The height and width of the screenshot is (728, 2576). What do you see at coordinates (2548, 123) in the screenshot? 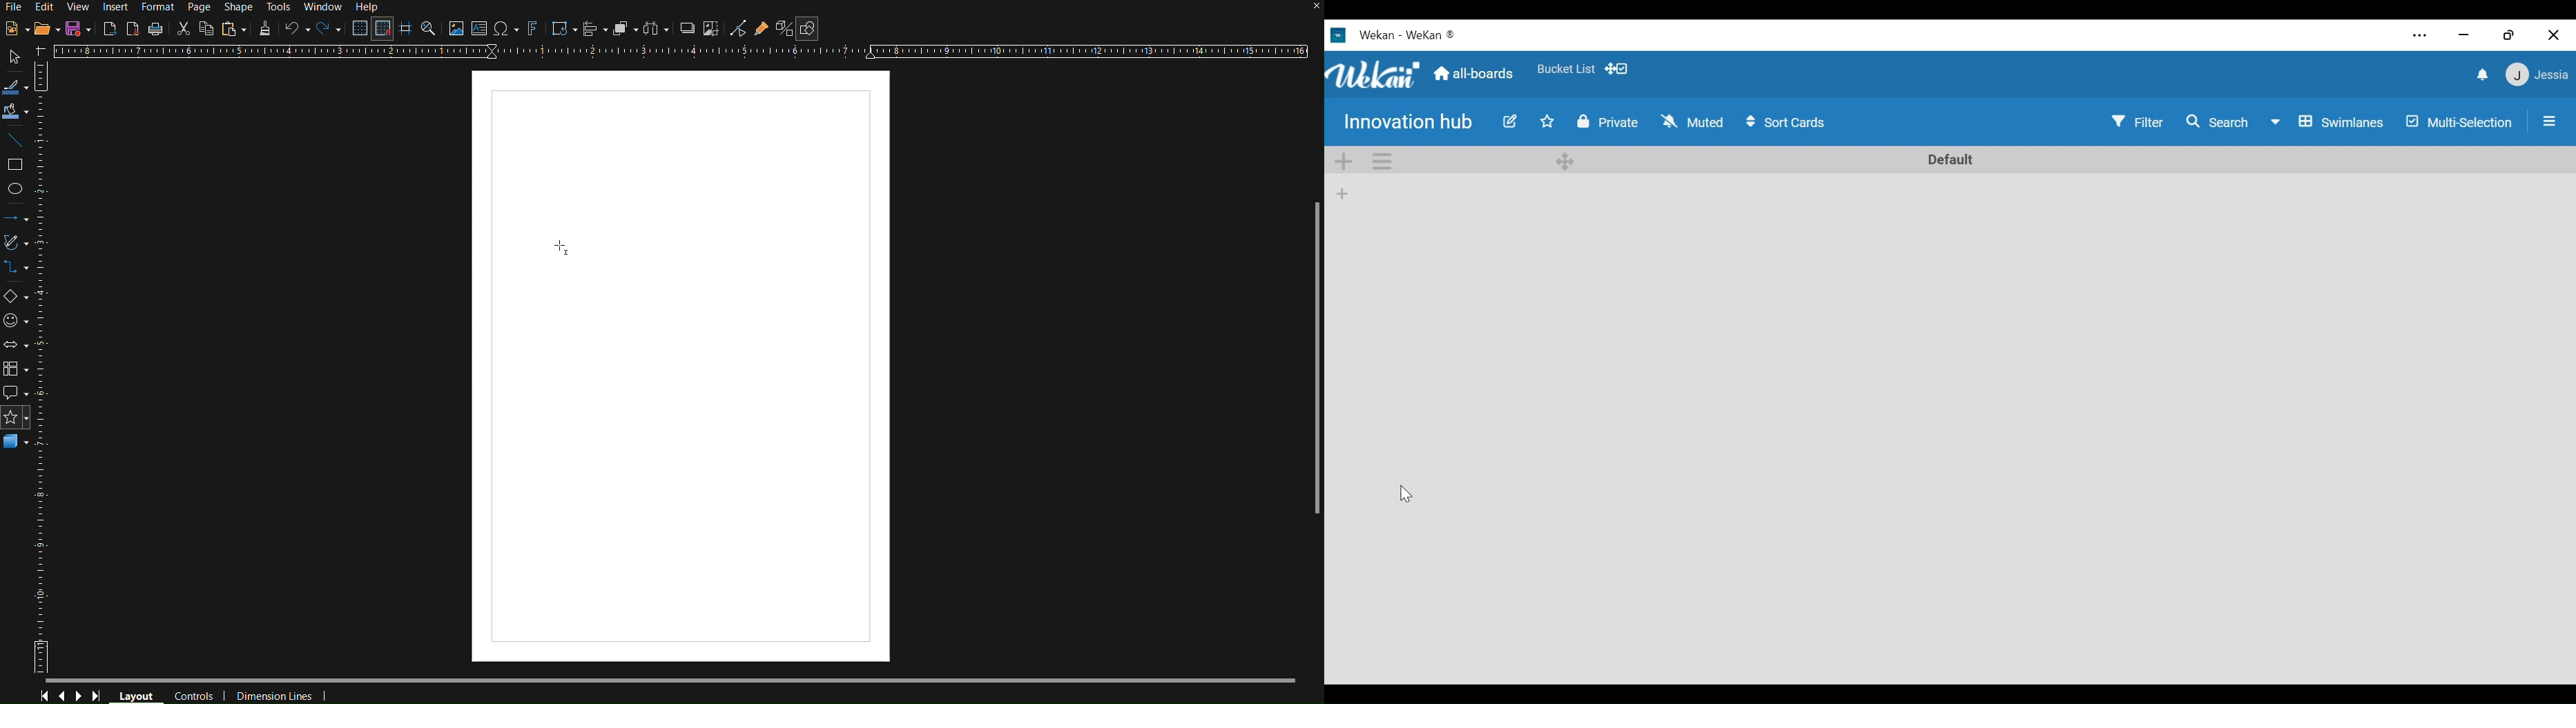
I see `Open/Close Sidebar` at bounding box center [2548, 123].